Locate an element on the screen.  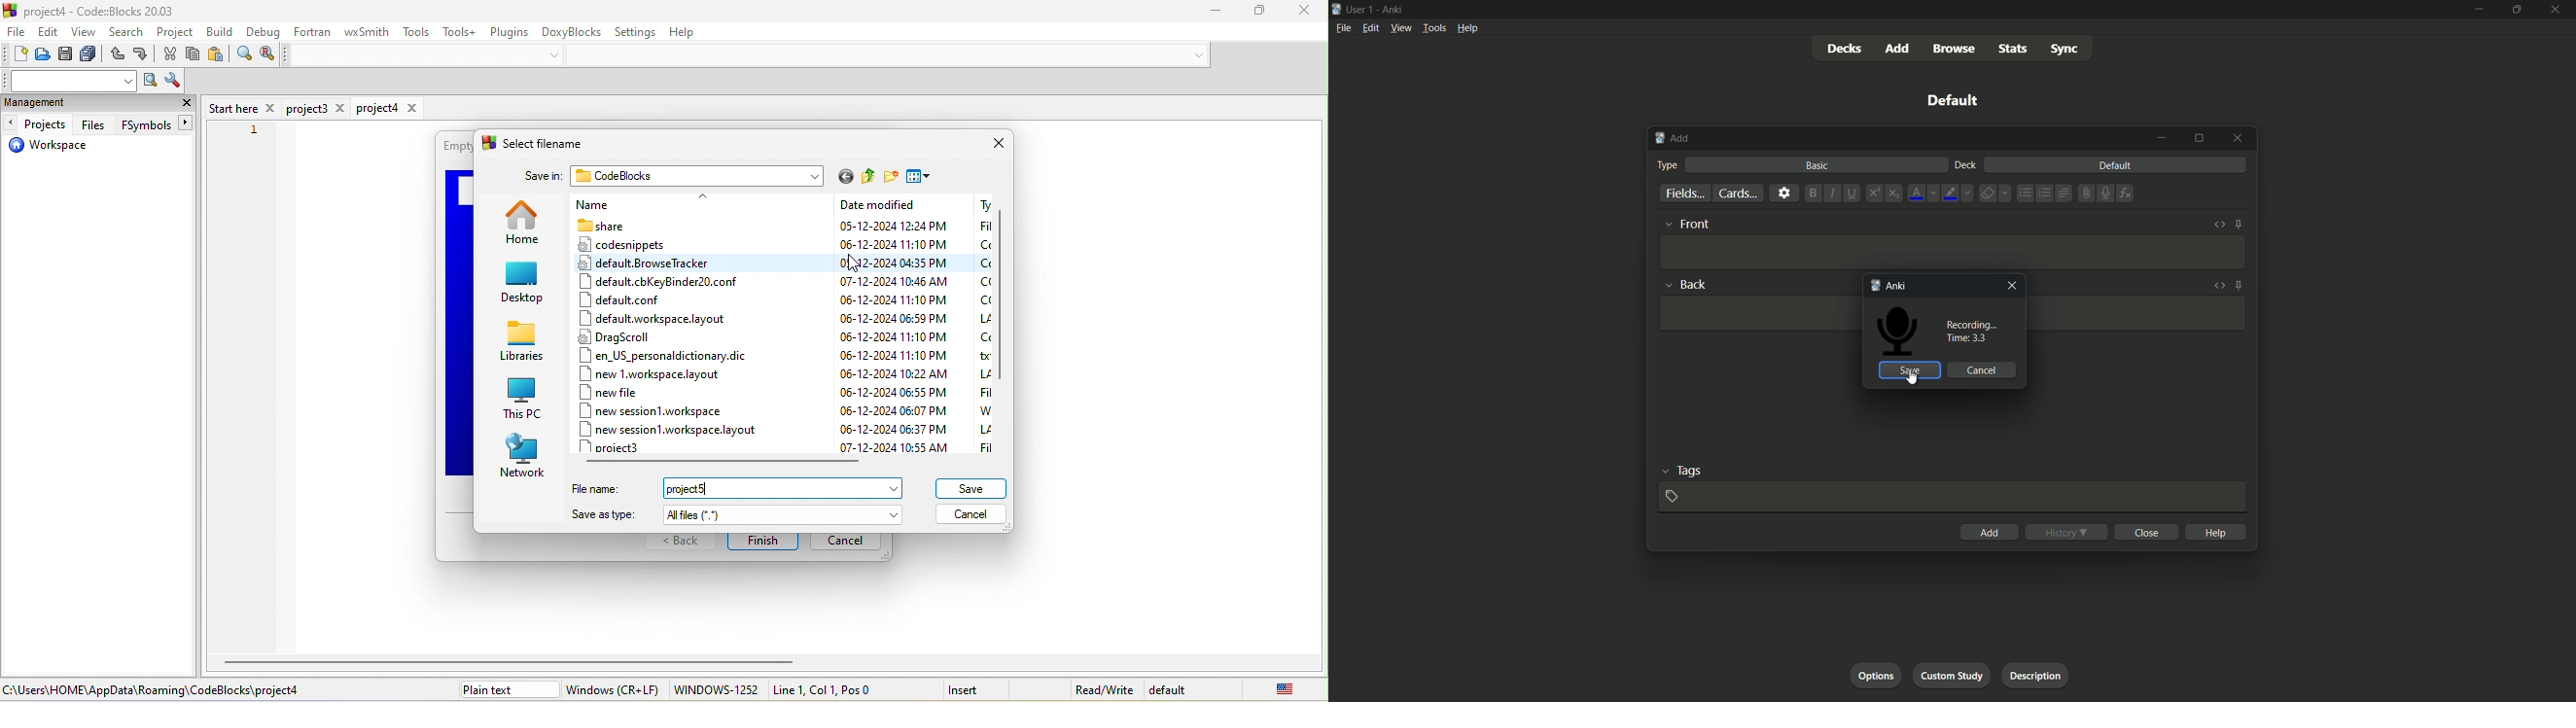
management is located at coordinates (59, 104).